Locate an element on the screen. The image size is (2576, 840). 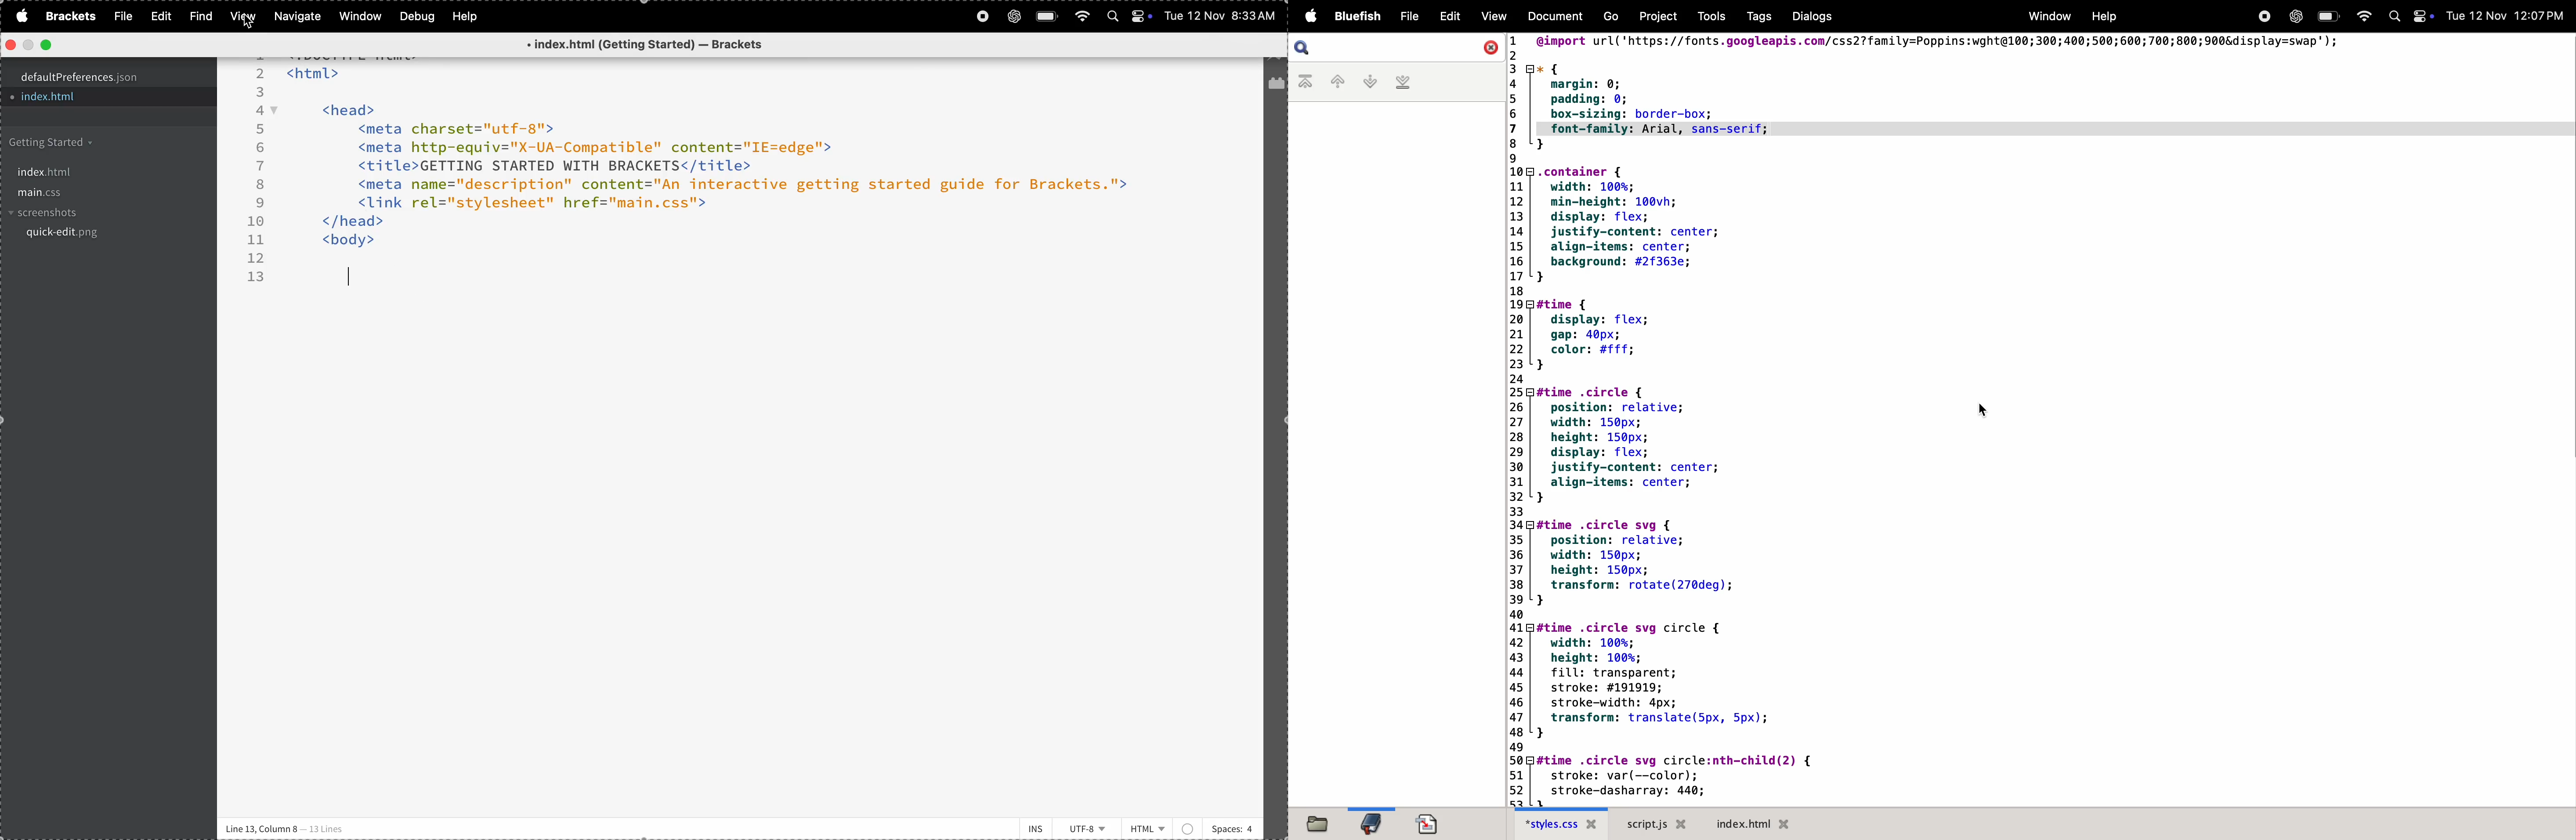
tags is located at coordinates (1755, 17).